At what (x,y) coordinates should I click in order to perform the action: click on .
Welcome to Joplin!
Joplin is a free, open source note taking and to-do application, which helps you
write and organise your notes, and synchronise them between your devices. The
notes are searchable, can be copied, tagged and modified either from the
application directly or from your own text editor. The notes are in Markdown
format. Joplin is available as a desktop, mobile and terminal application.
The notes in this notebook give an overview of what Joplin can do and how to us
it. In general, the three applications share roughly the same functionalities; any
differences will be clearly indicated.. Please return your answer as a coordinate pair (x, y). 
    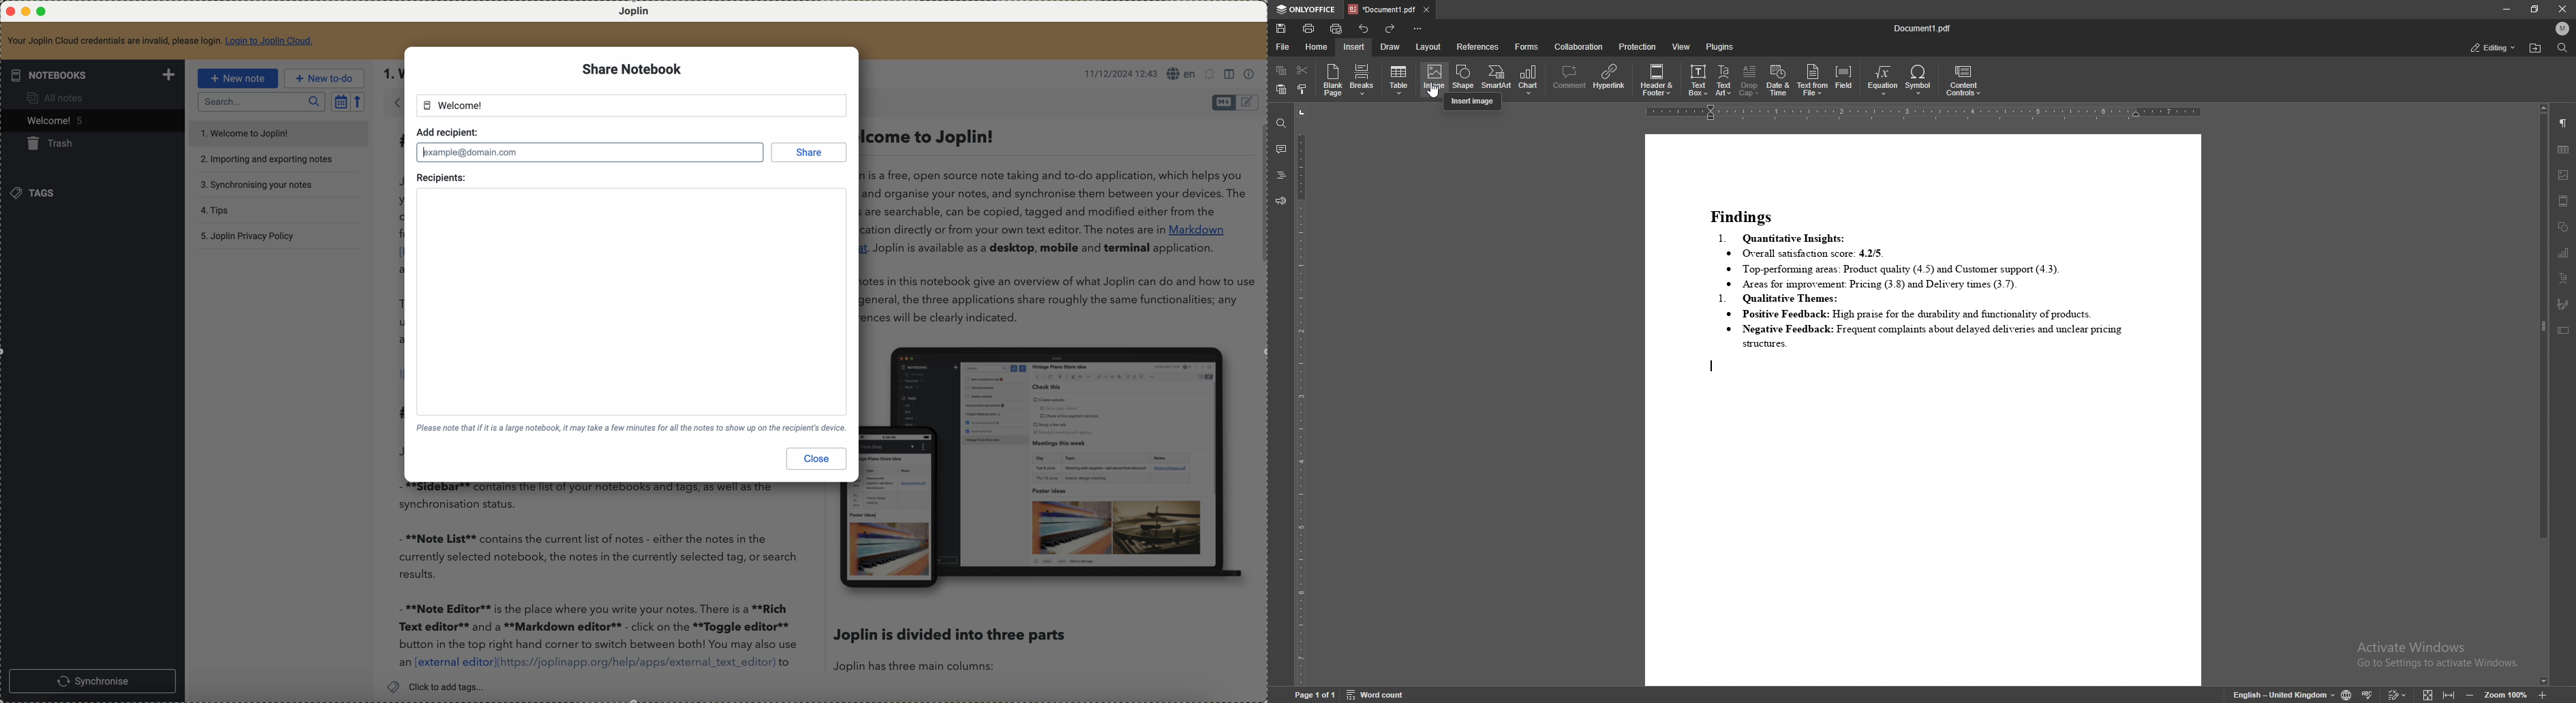
    Looking at the image, I should click on (1053, 225).